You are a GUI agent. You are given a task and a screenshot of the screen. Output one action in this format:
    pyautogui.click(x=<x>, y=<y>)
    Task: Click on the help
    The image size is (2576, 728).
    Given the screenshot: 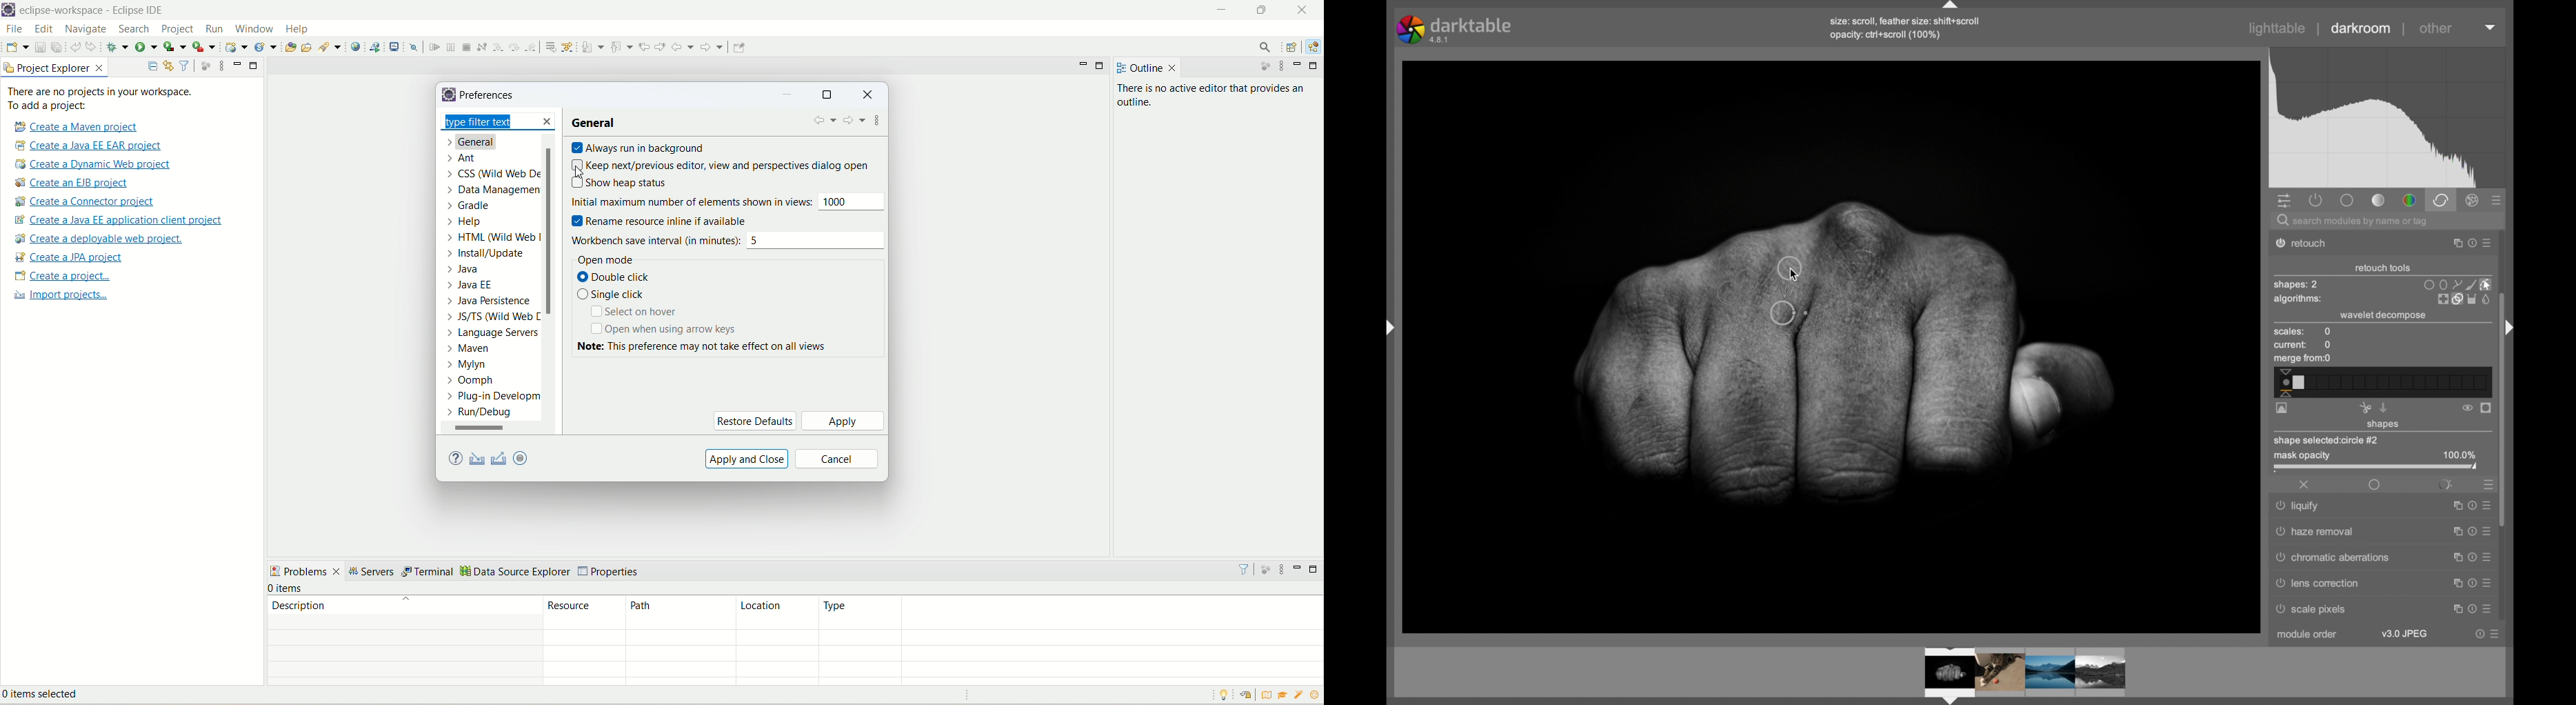 What is the action you would take?
    pyautogui.click(x=2470, y=243)
    